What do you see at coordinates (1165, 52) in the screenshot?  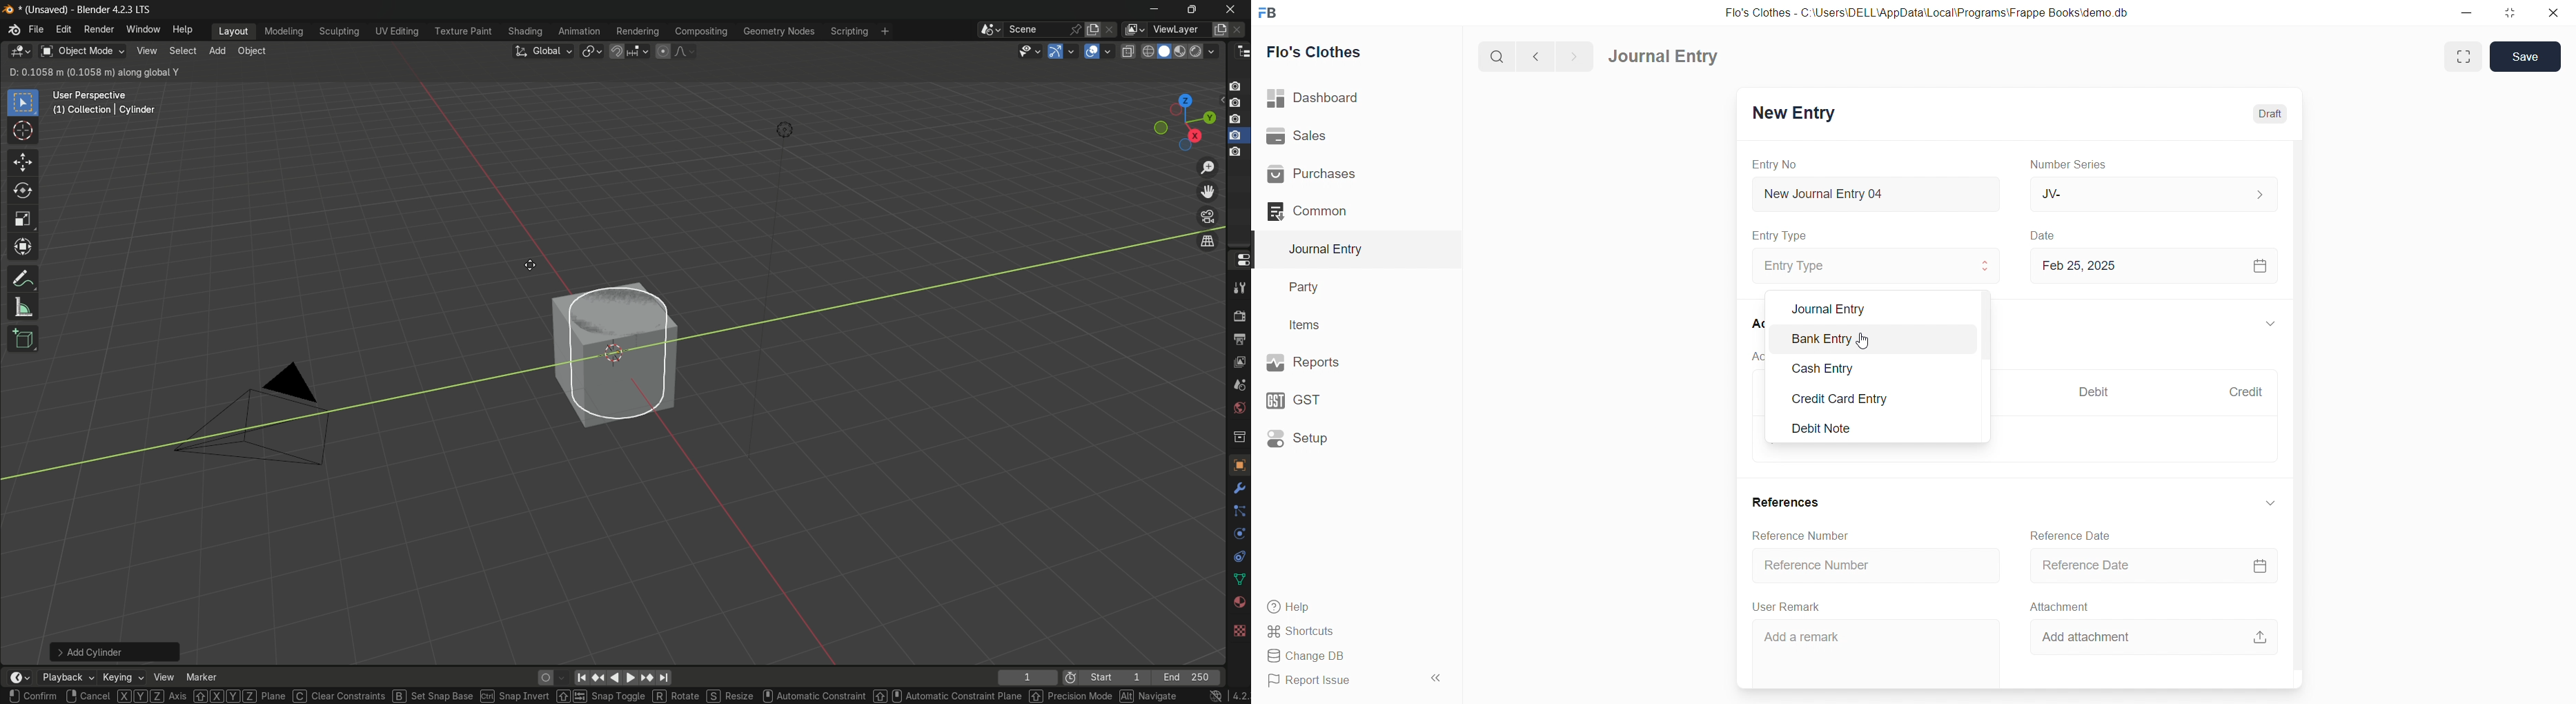 I see `solid` at bounding box center [1165, 52].